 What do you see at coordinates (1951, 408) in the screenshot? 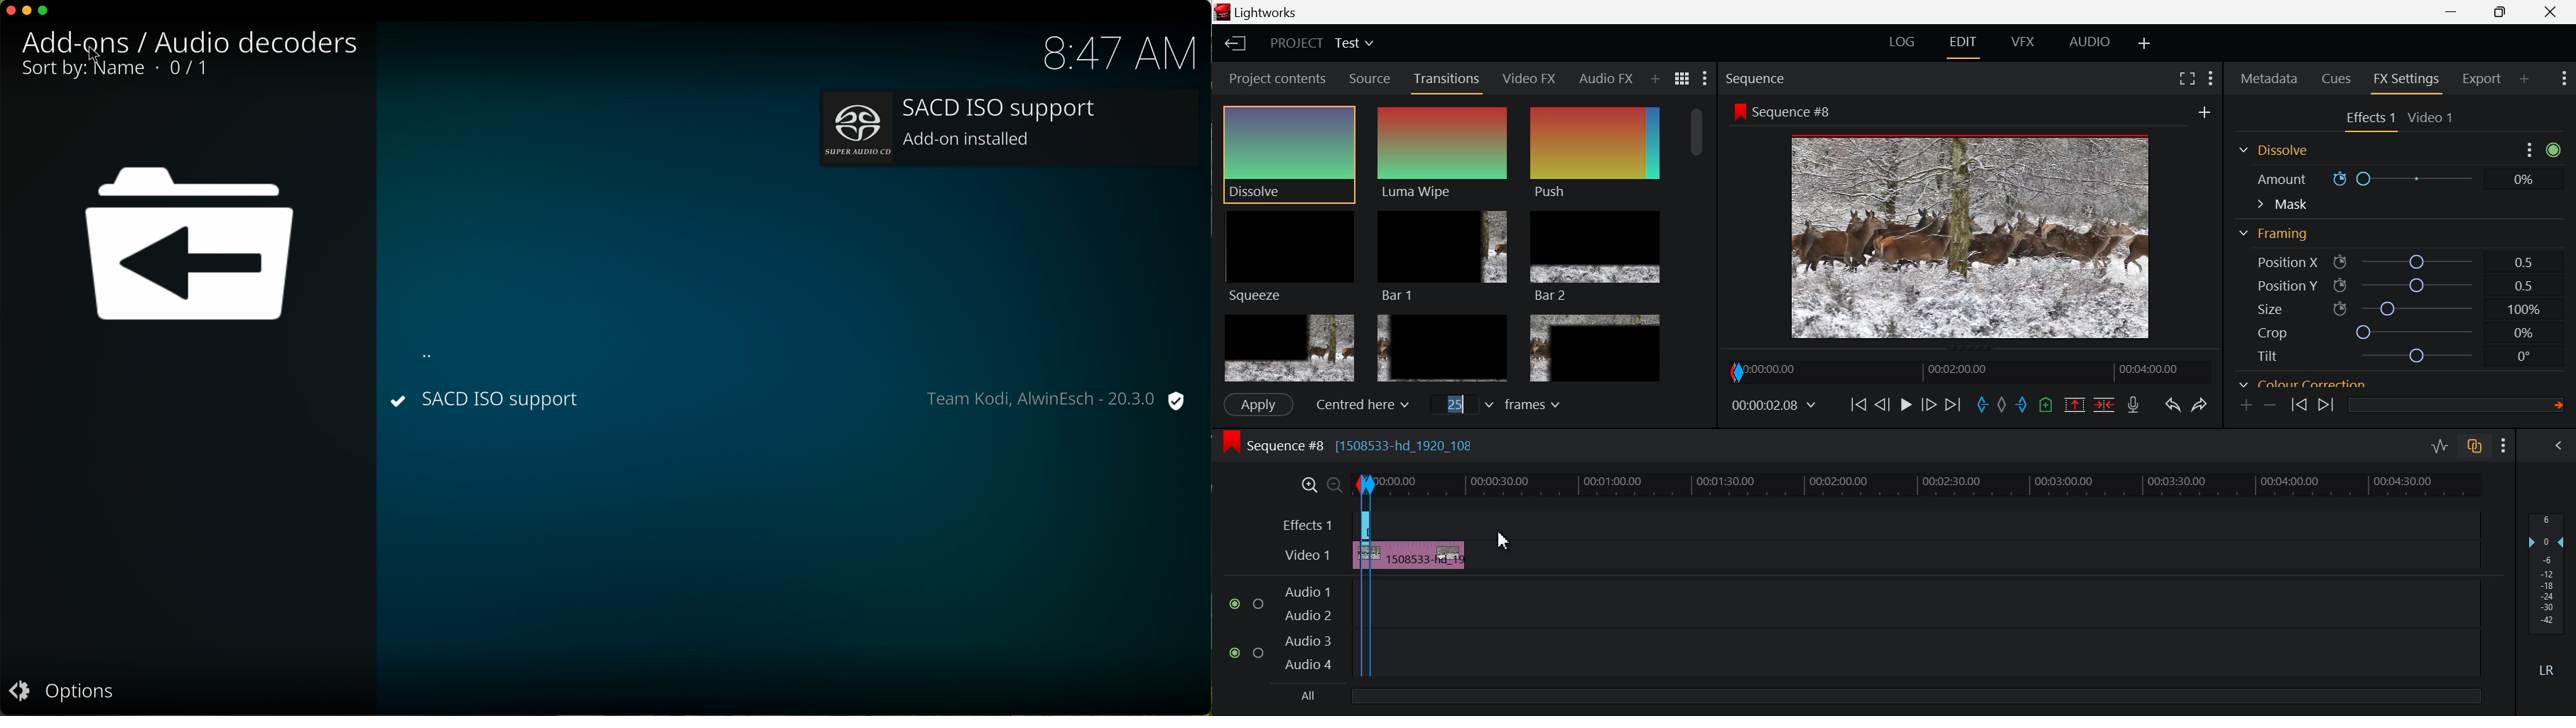
I see `To End` at bounding box center [1951, 408].